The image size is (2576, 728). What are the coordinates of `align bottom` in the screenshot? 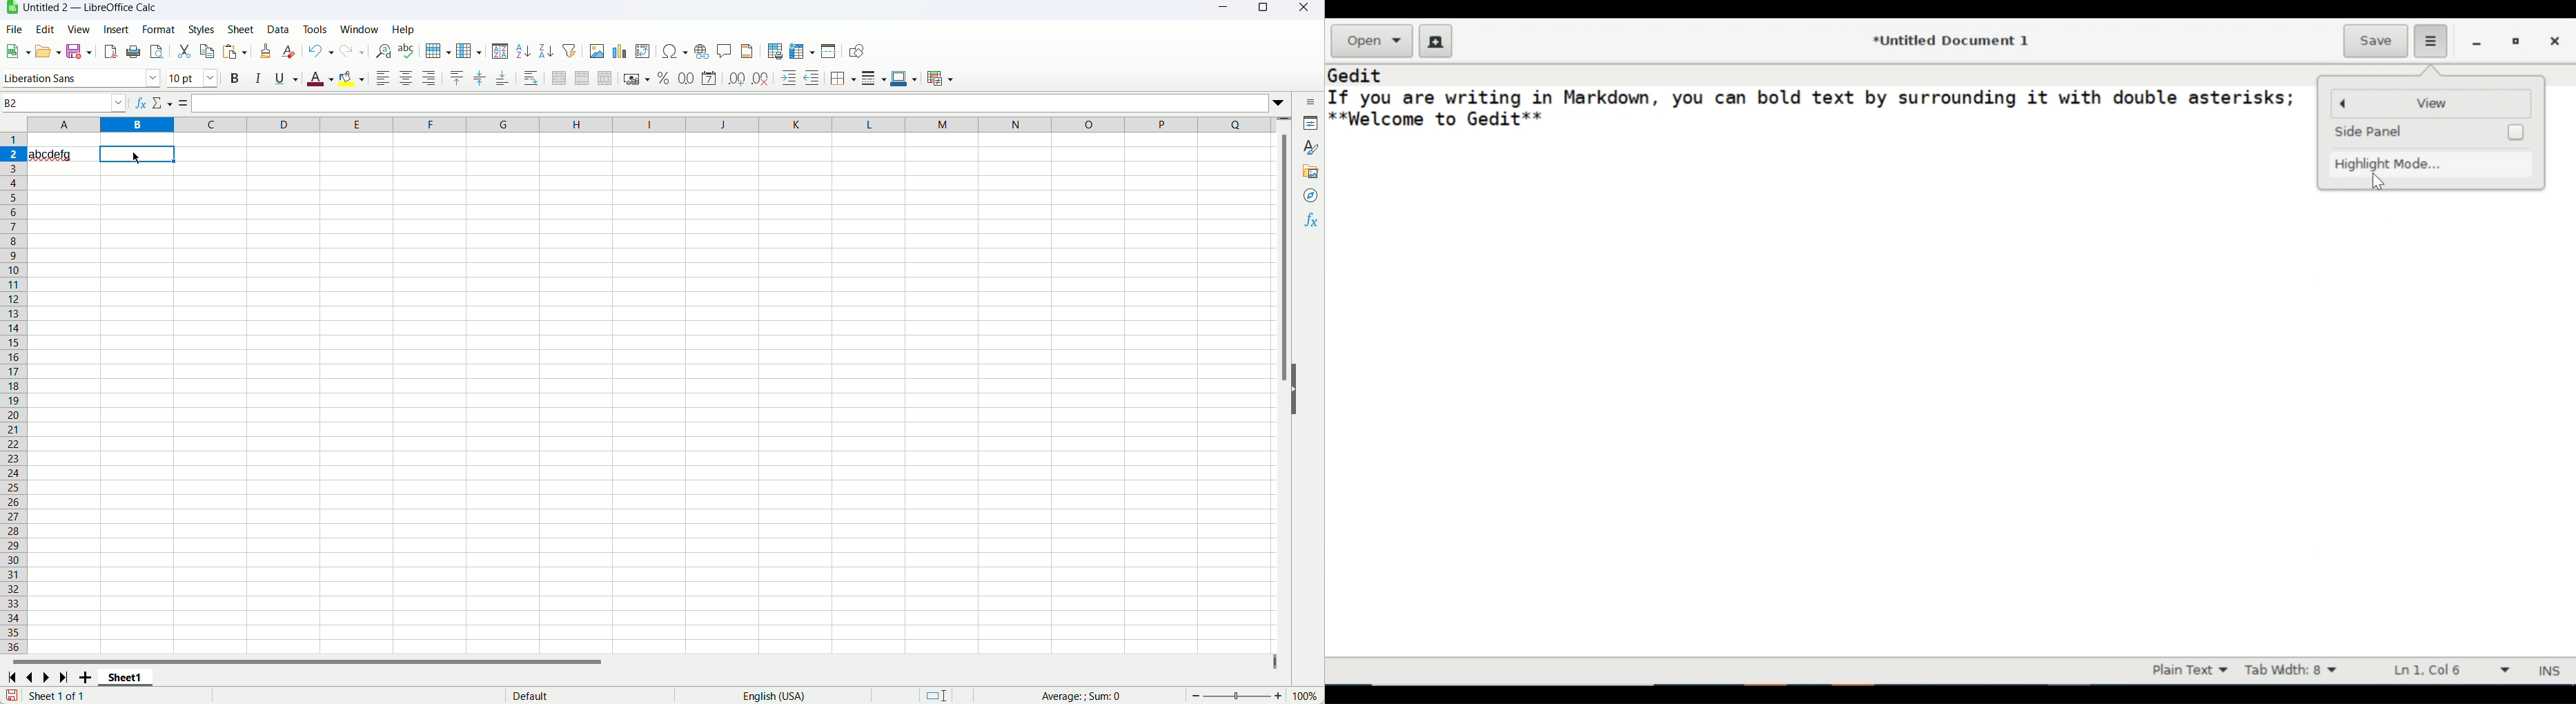 It's located at (502, 78).